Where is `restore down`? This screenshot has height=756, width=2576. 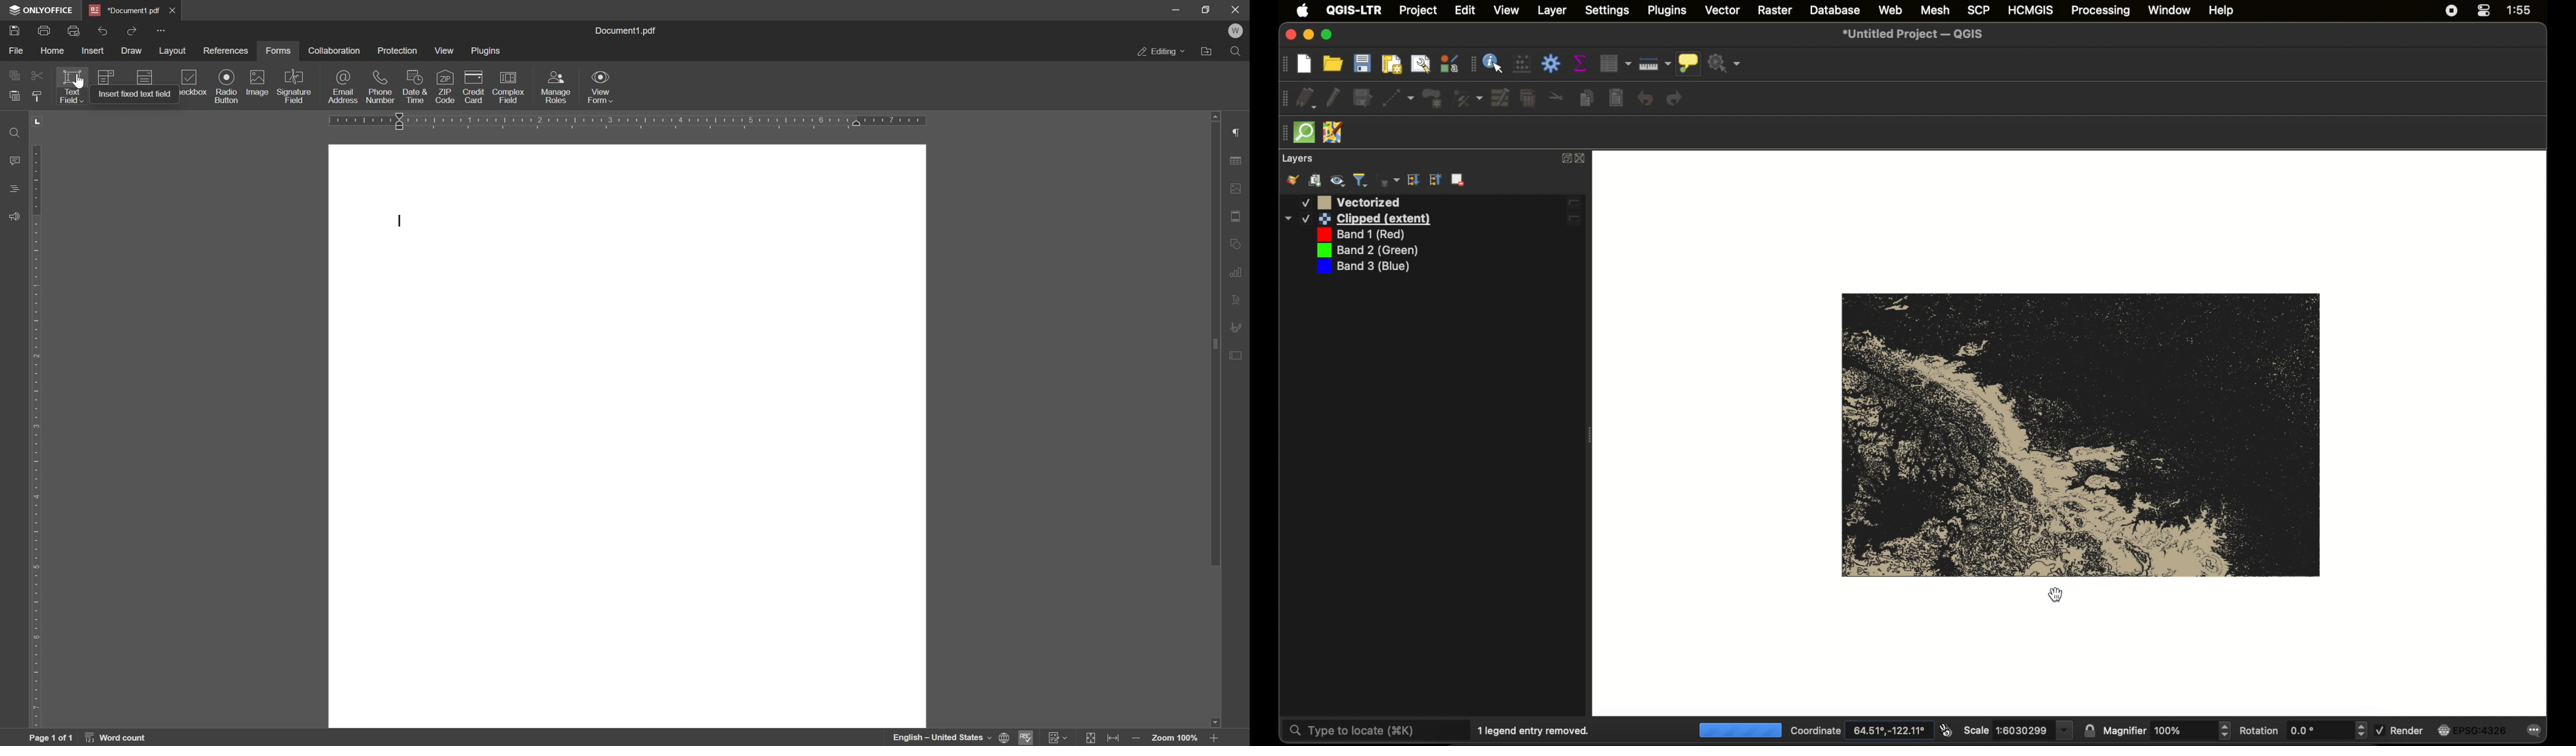 restore down is located at coordinates (1206, 9).